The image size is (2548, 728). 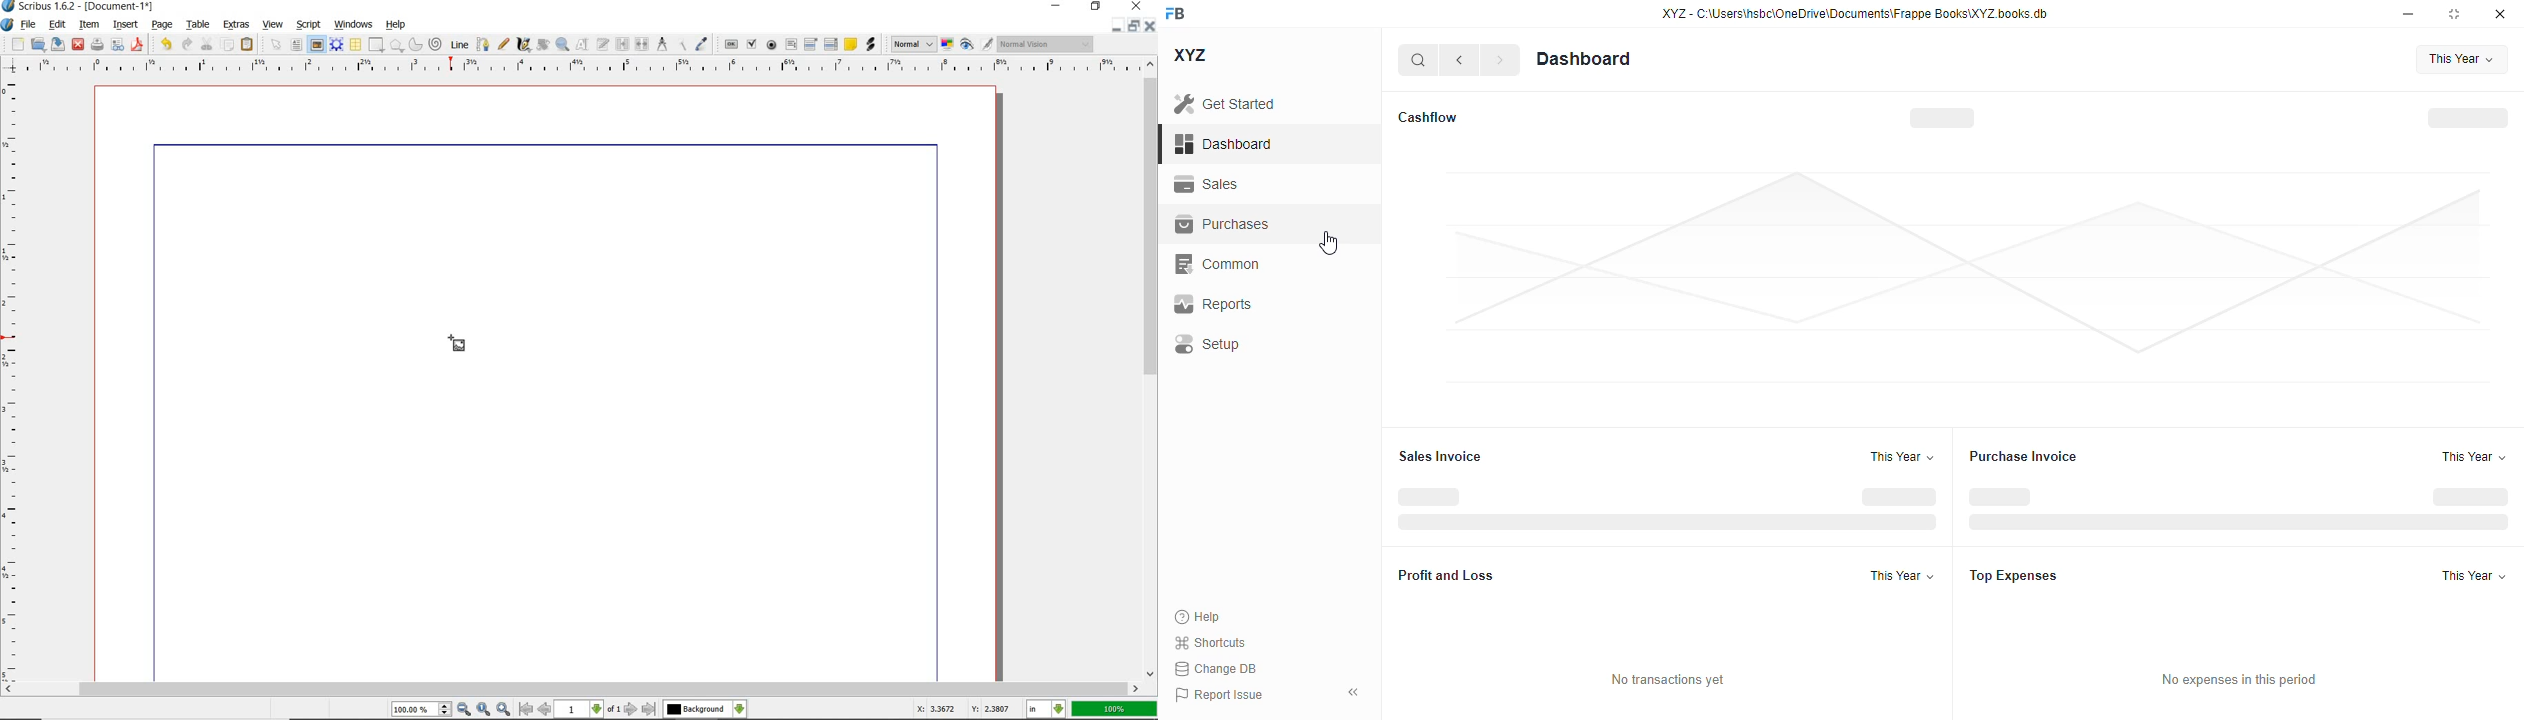 What do you see at coordinates (831, 46) in the screenshot?
I see `pdf list box` at bounding box center [831, 46].